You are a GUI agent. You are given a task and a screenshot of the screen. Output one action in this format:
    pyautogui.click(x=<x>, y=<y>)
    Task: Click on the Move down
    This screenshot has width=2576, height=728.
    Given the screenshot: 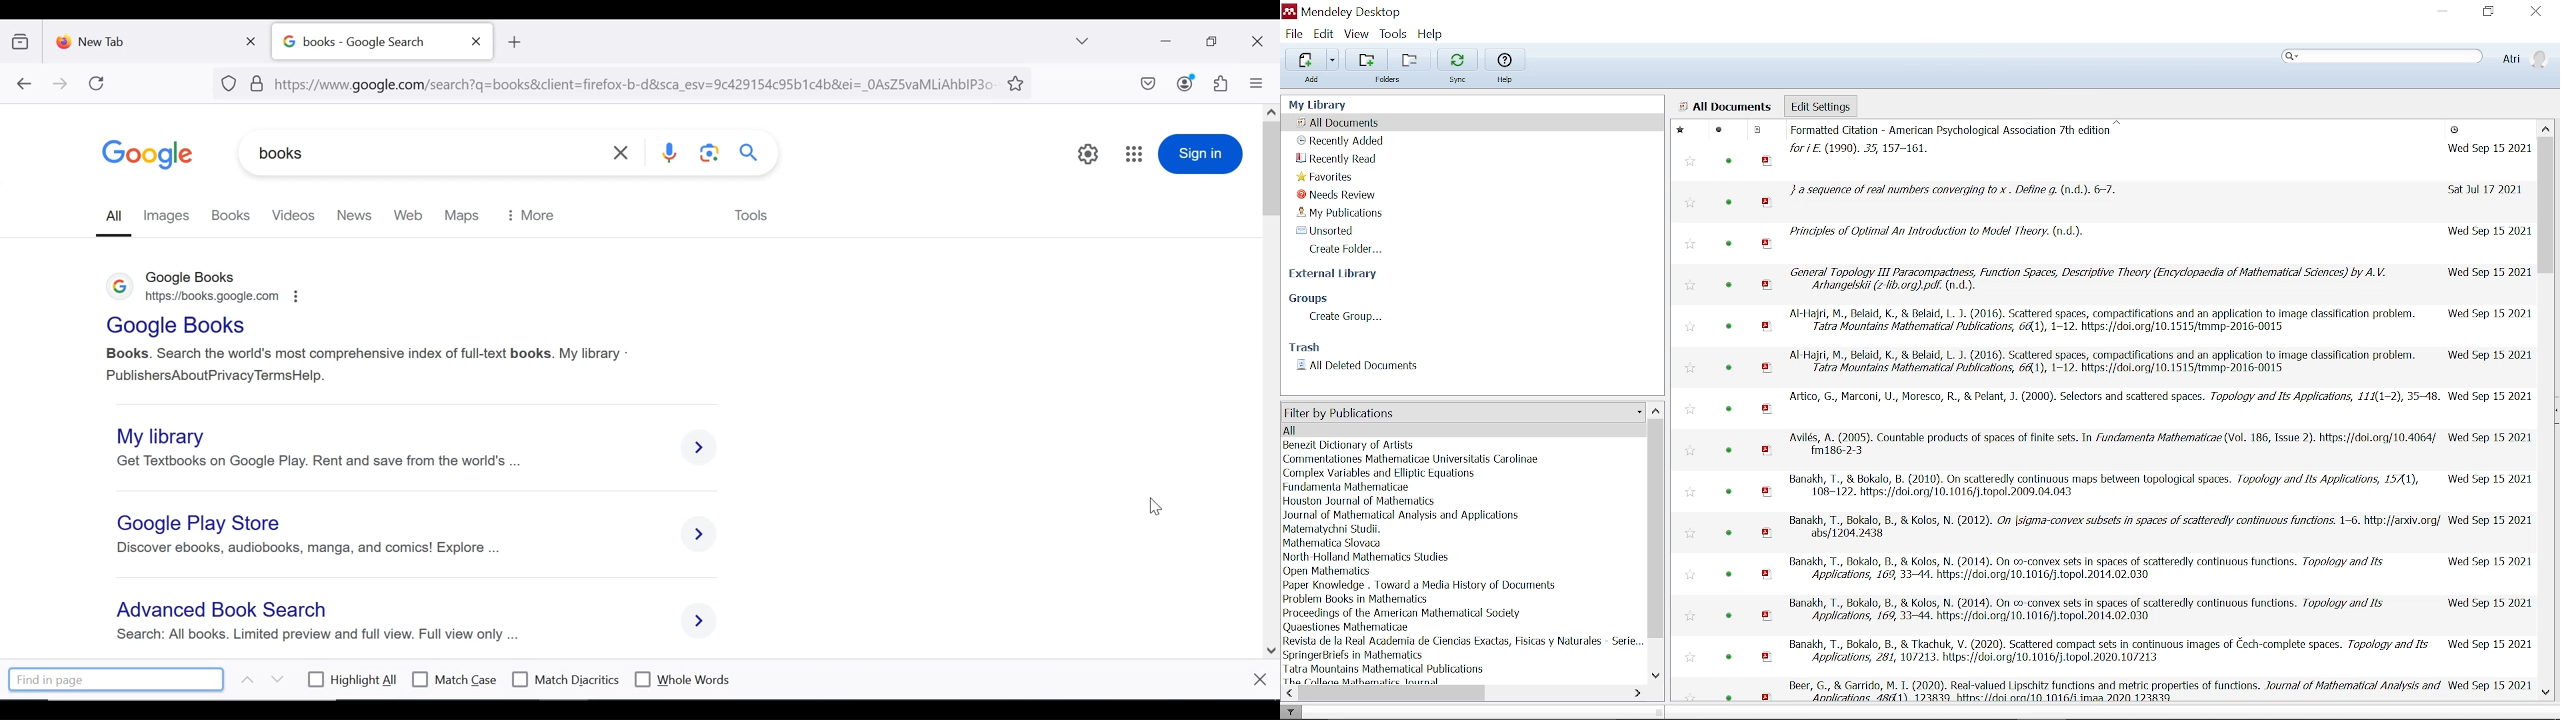 What is the action you would take?
    pyautogui.click(x=2546, y=693)
    